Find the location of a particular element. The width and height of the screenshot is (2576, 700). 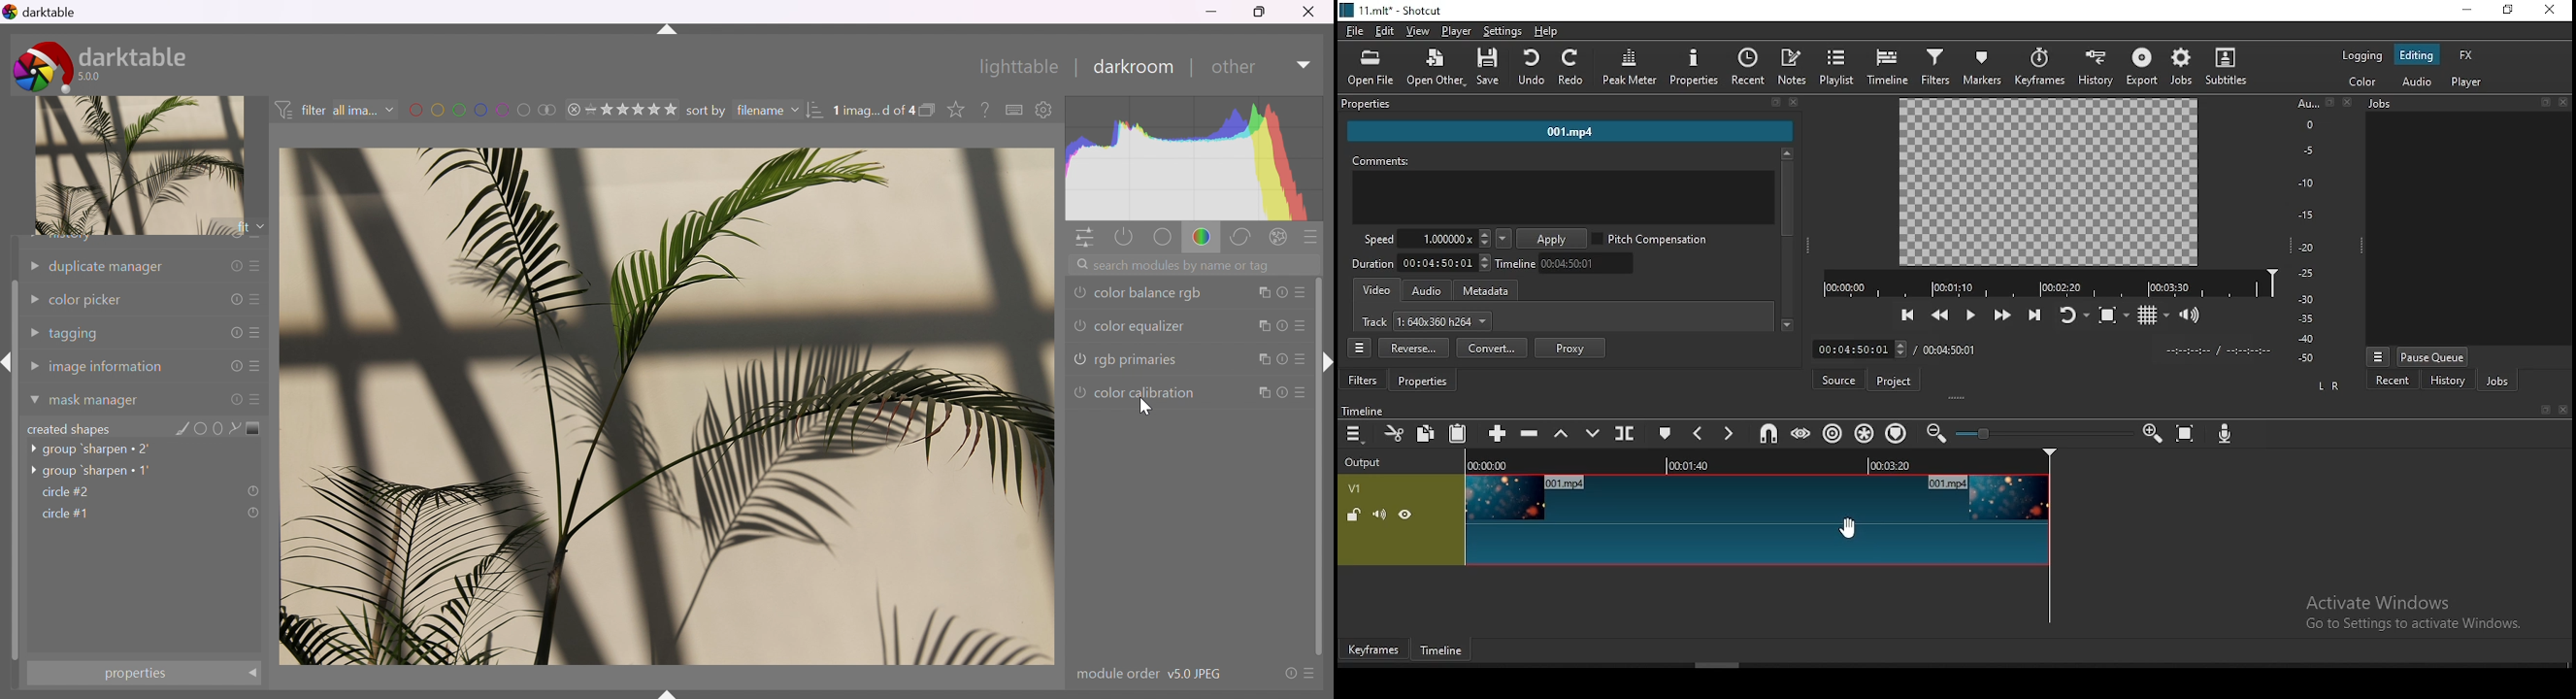

notes is located at coordinates (1794, 68).